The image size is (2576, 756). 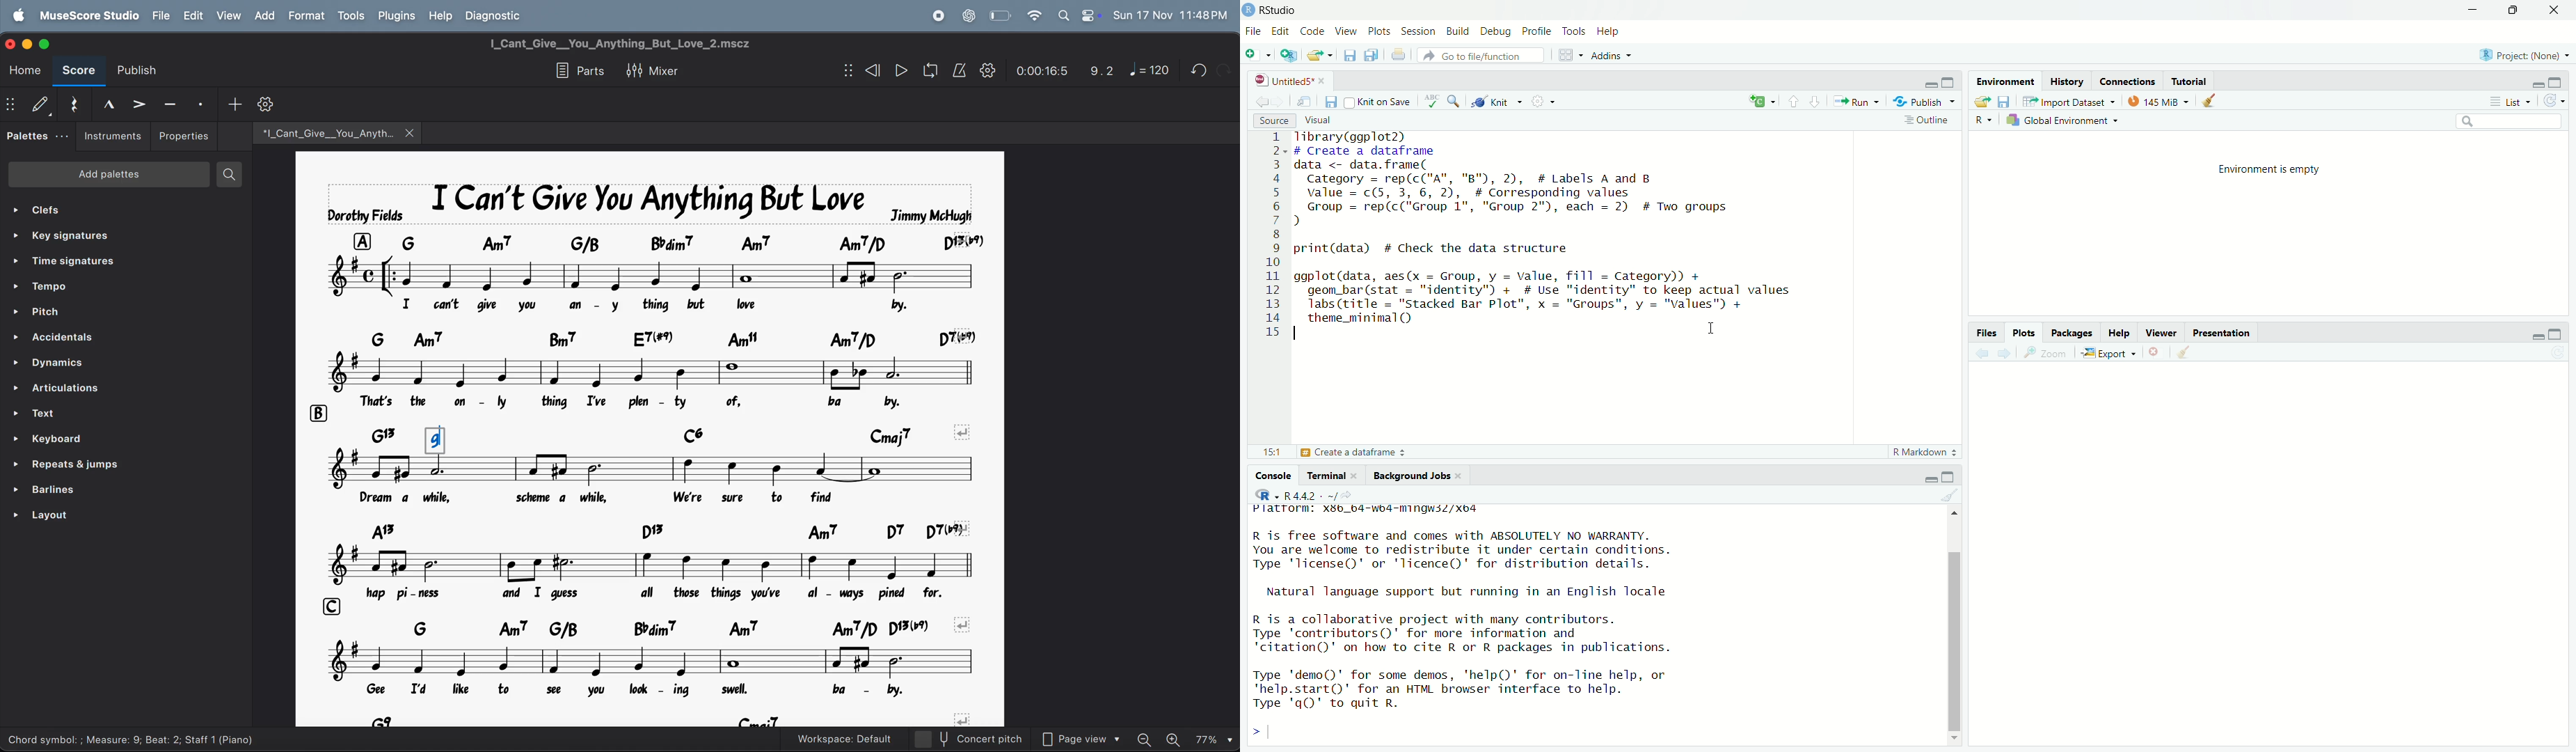 What do you see at coordinates (966, 739) in the screenshot?
I see `concert pitch` at bounding box center [966, 739].